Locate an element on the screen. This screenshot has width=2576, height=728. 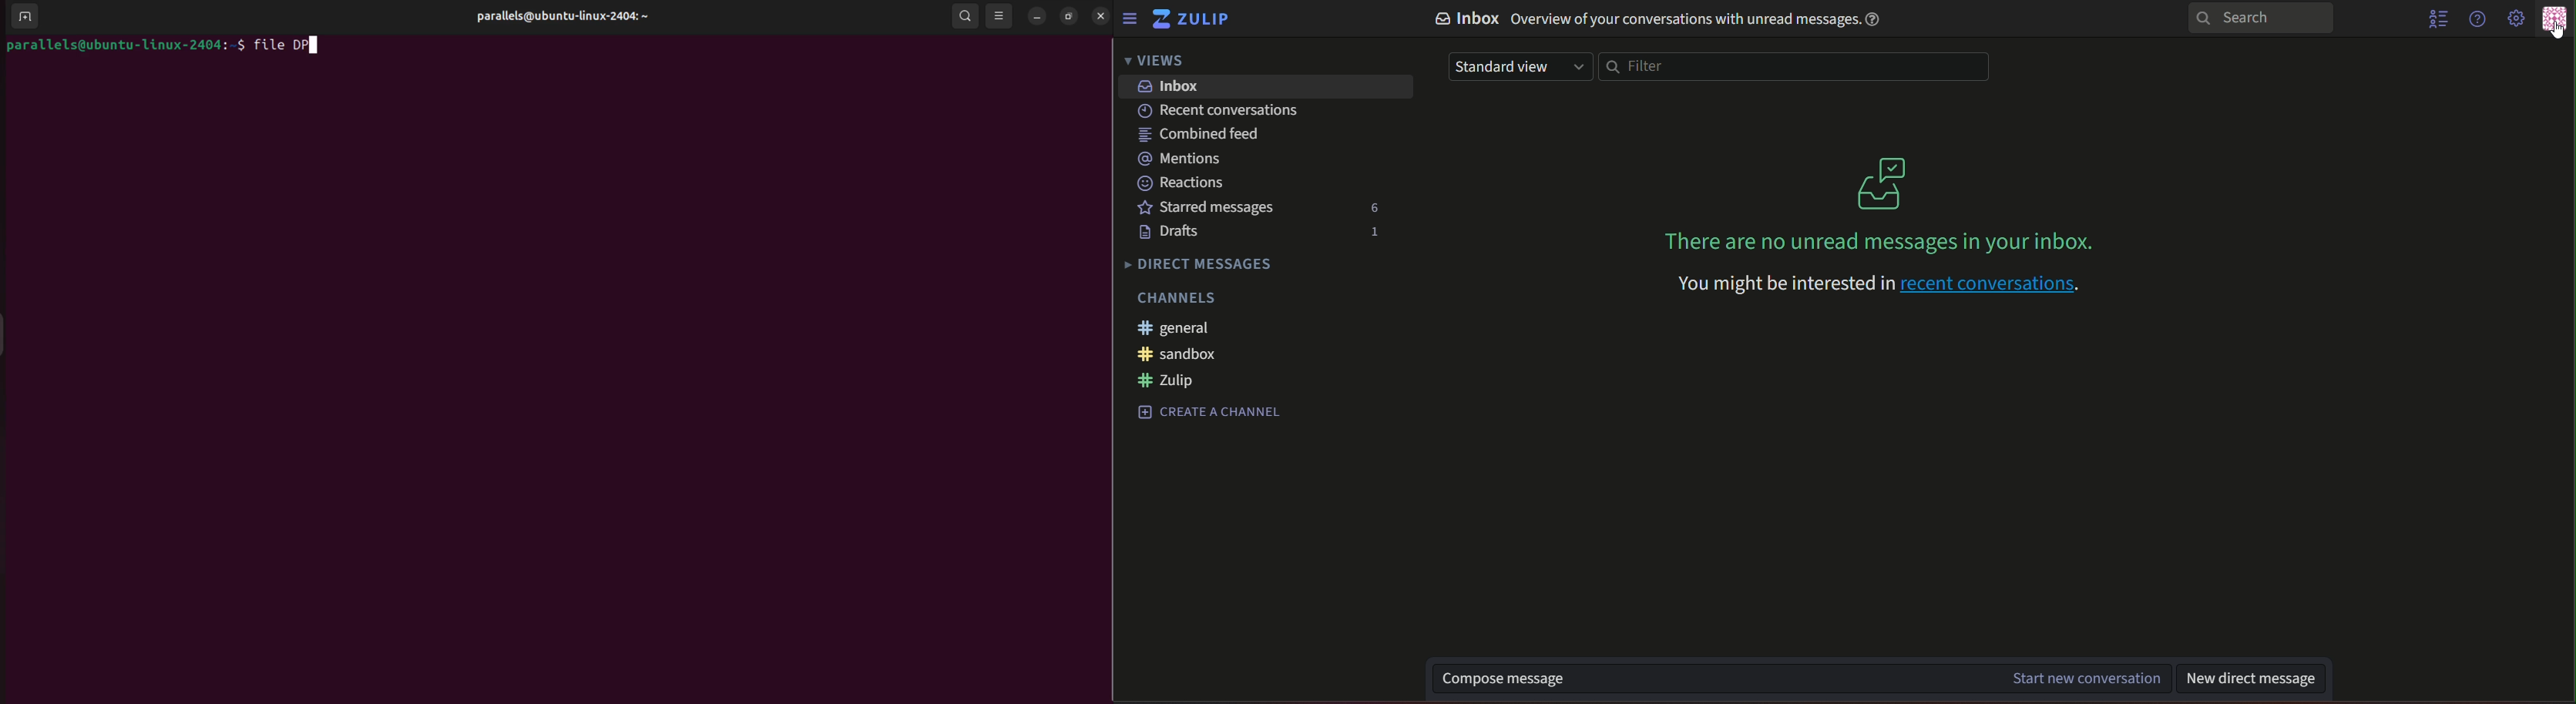
views is located at coordinates (1157, 62).